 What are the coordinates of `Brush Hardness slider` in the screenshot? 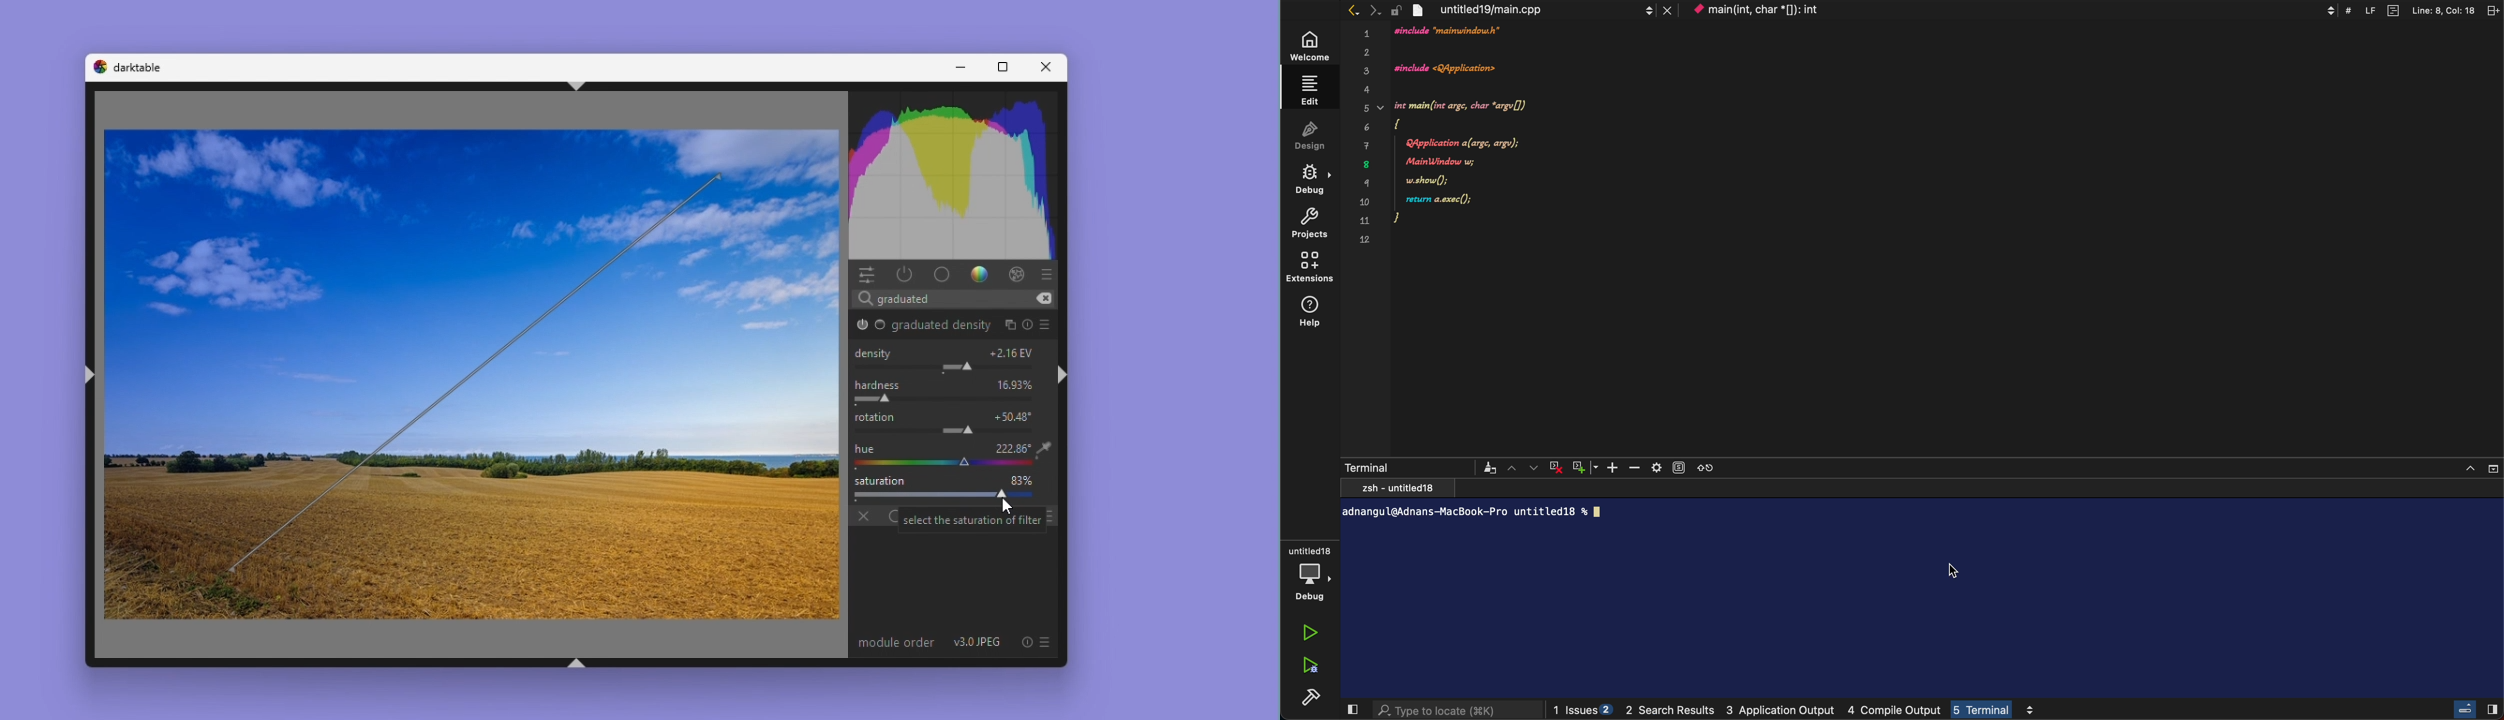 It's located at (950, 400).